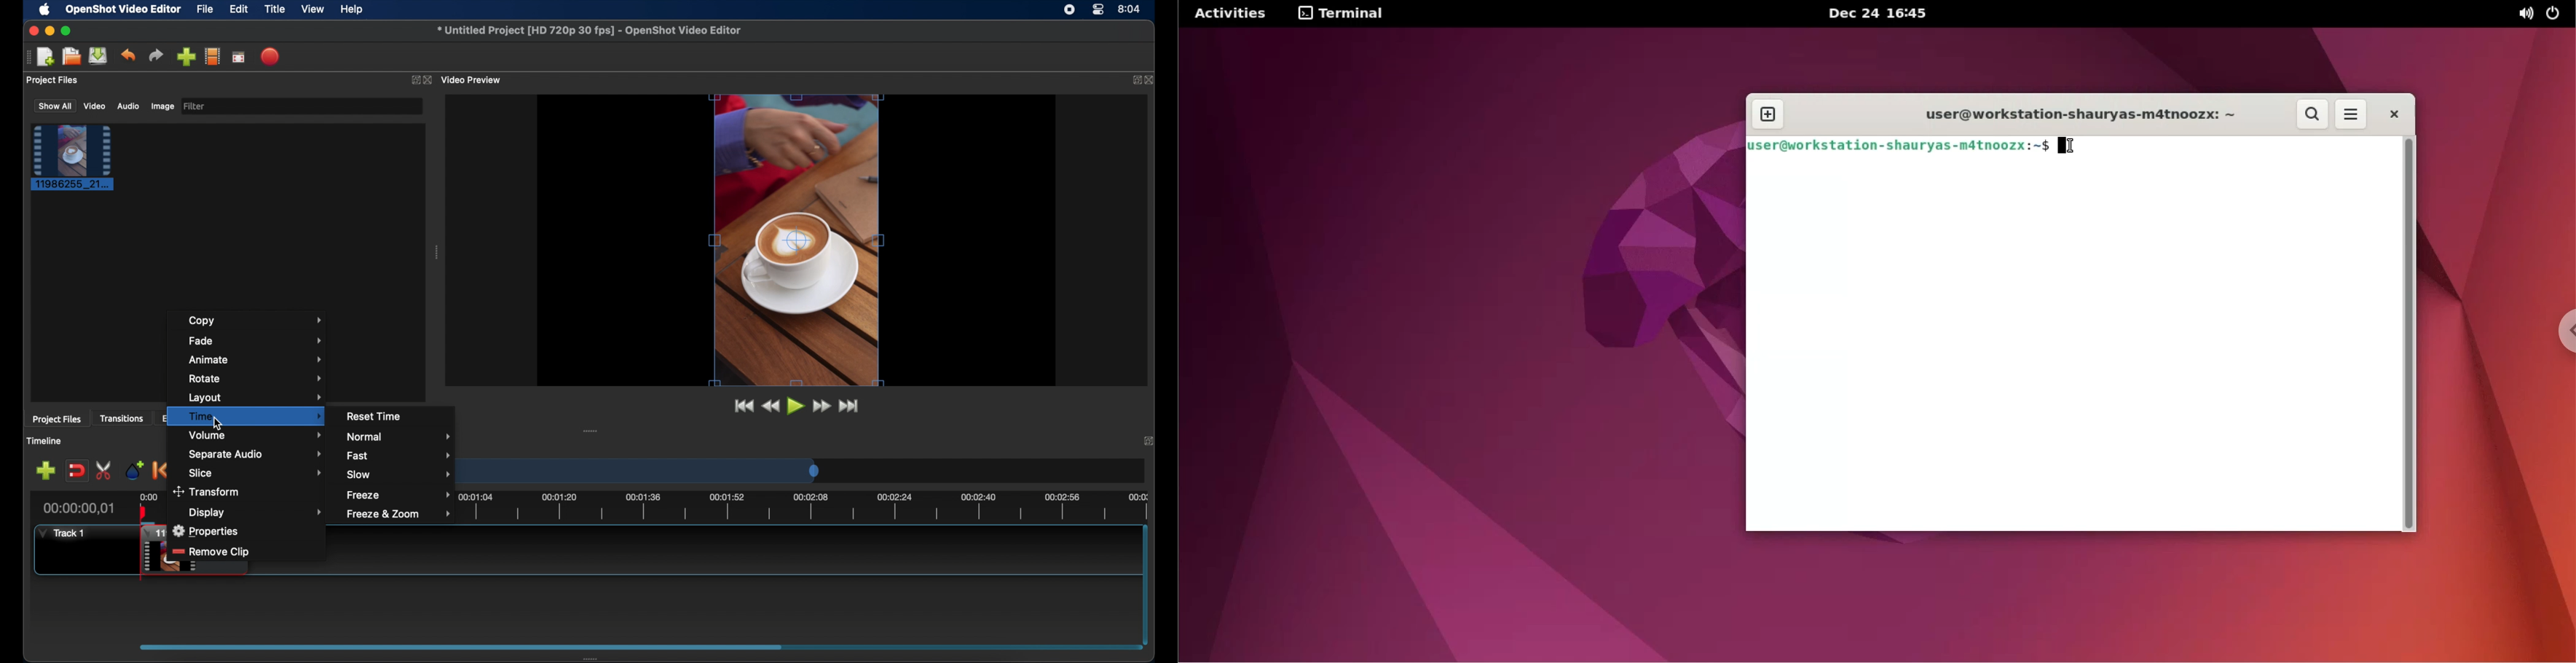  I want to click on close, so click(33, 31).